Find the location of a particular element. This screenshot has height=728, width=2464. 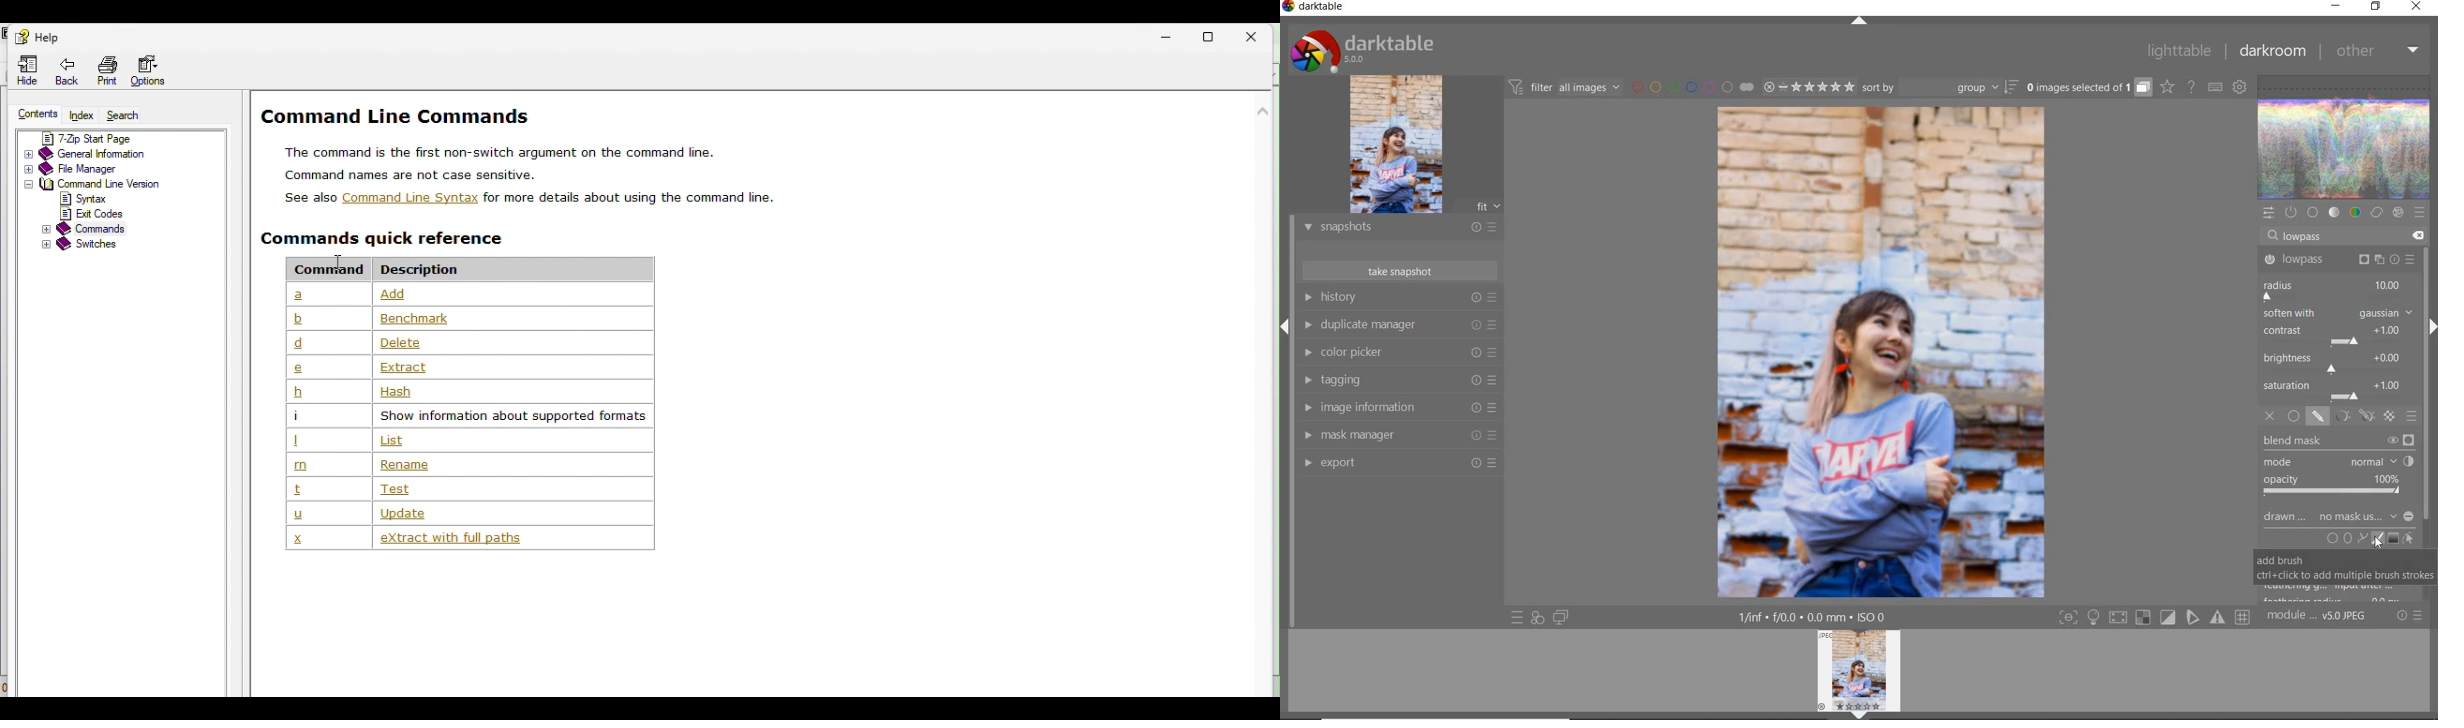

image preview is located at coordinates (1863, 674).